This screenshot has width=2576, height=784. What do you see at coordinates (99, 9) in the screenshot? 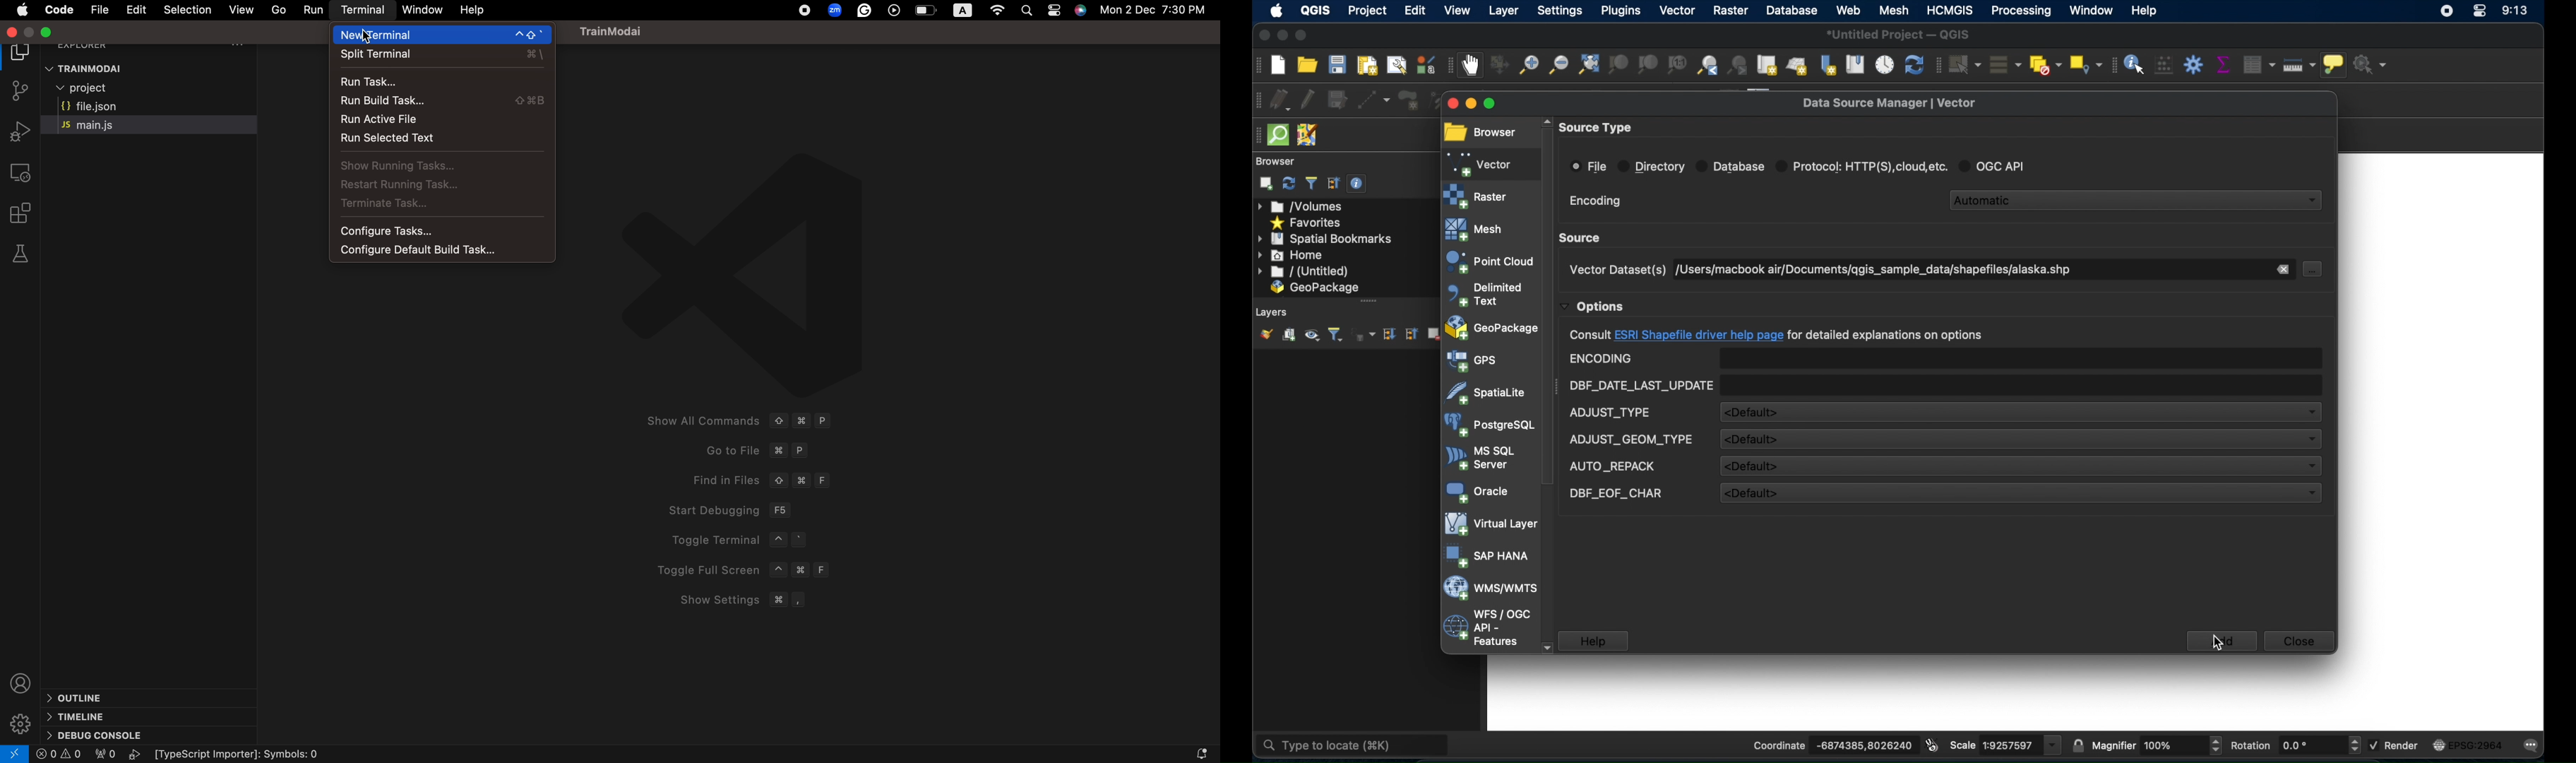
I see `file` at bounding box center [99, 9].